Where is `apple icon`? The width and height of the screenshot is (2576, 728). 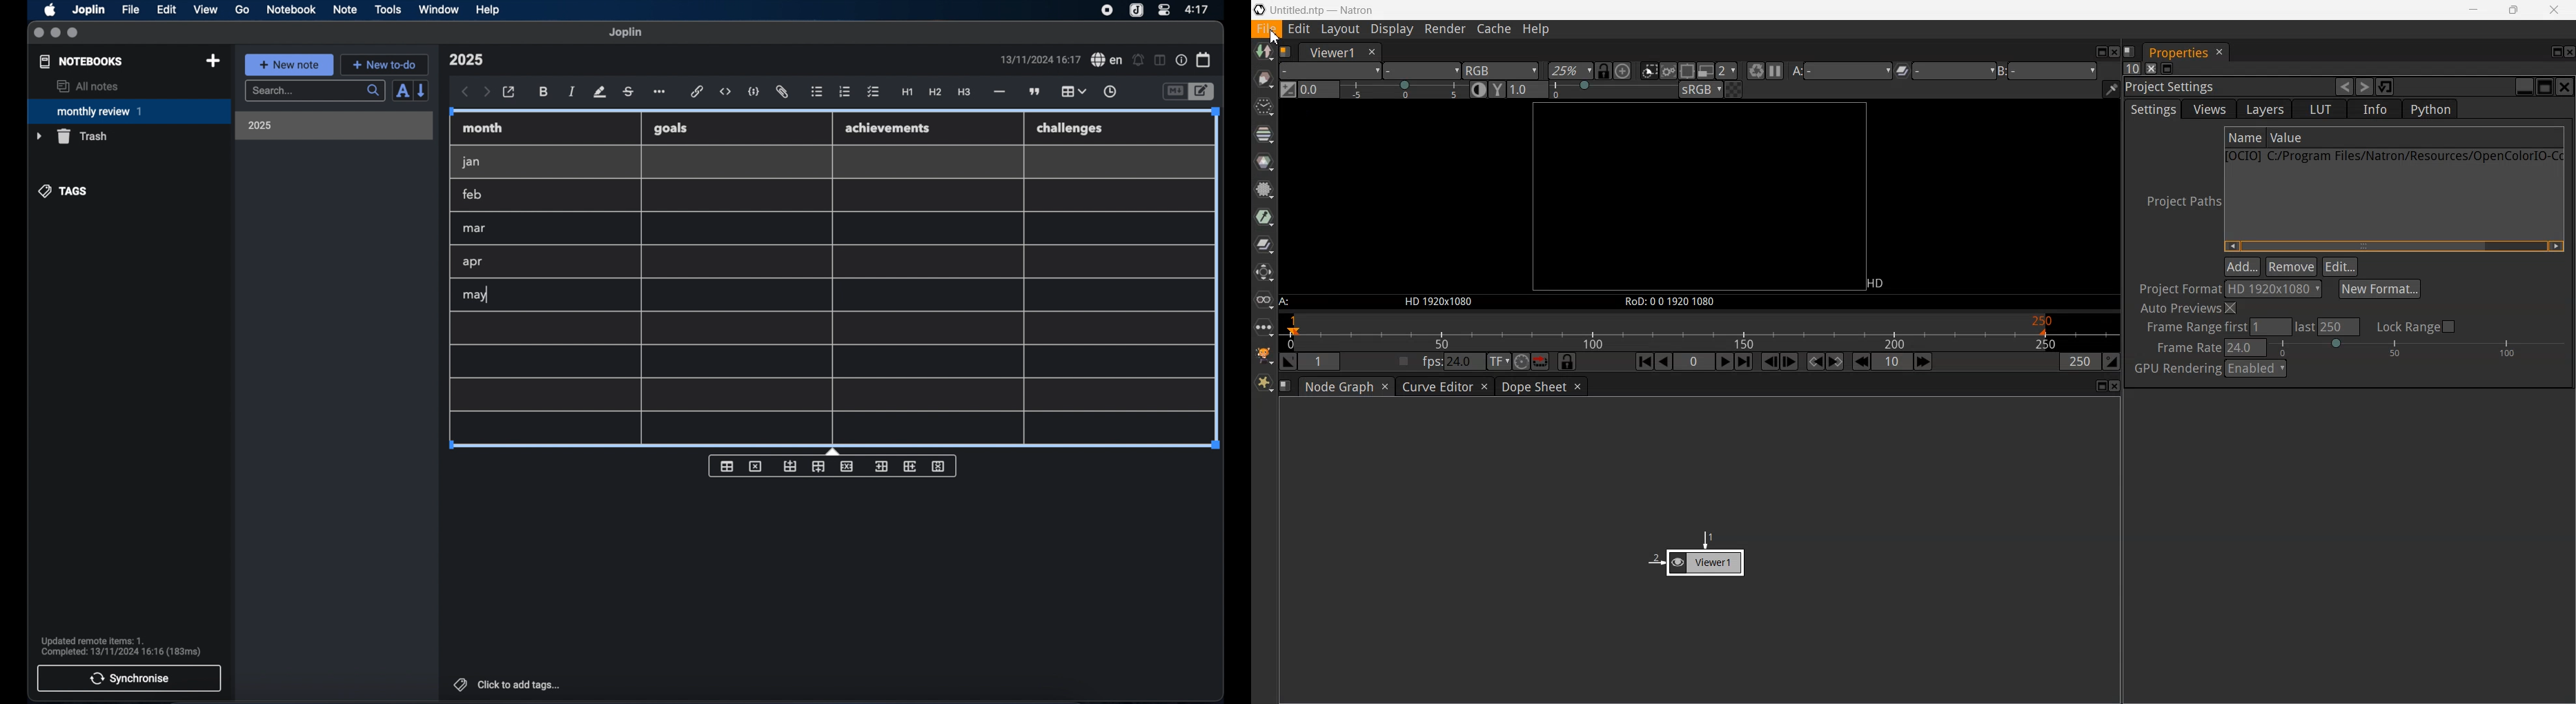
apple icon is located at coordinates (49, 10).